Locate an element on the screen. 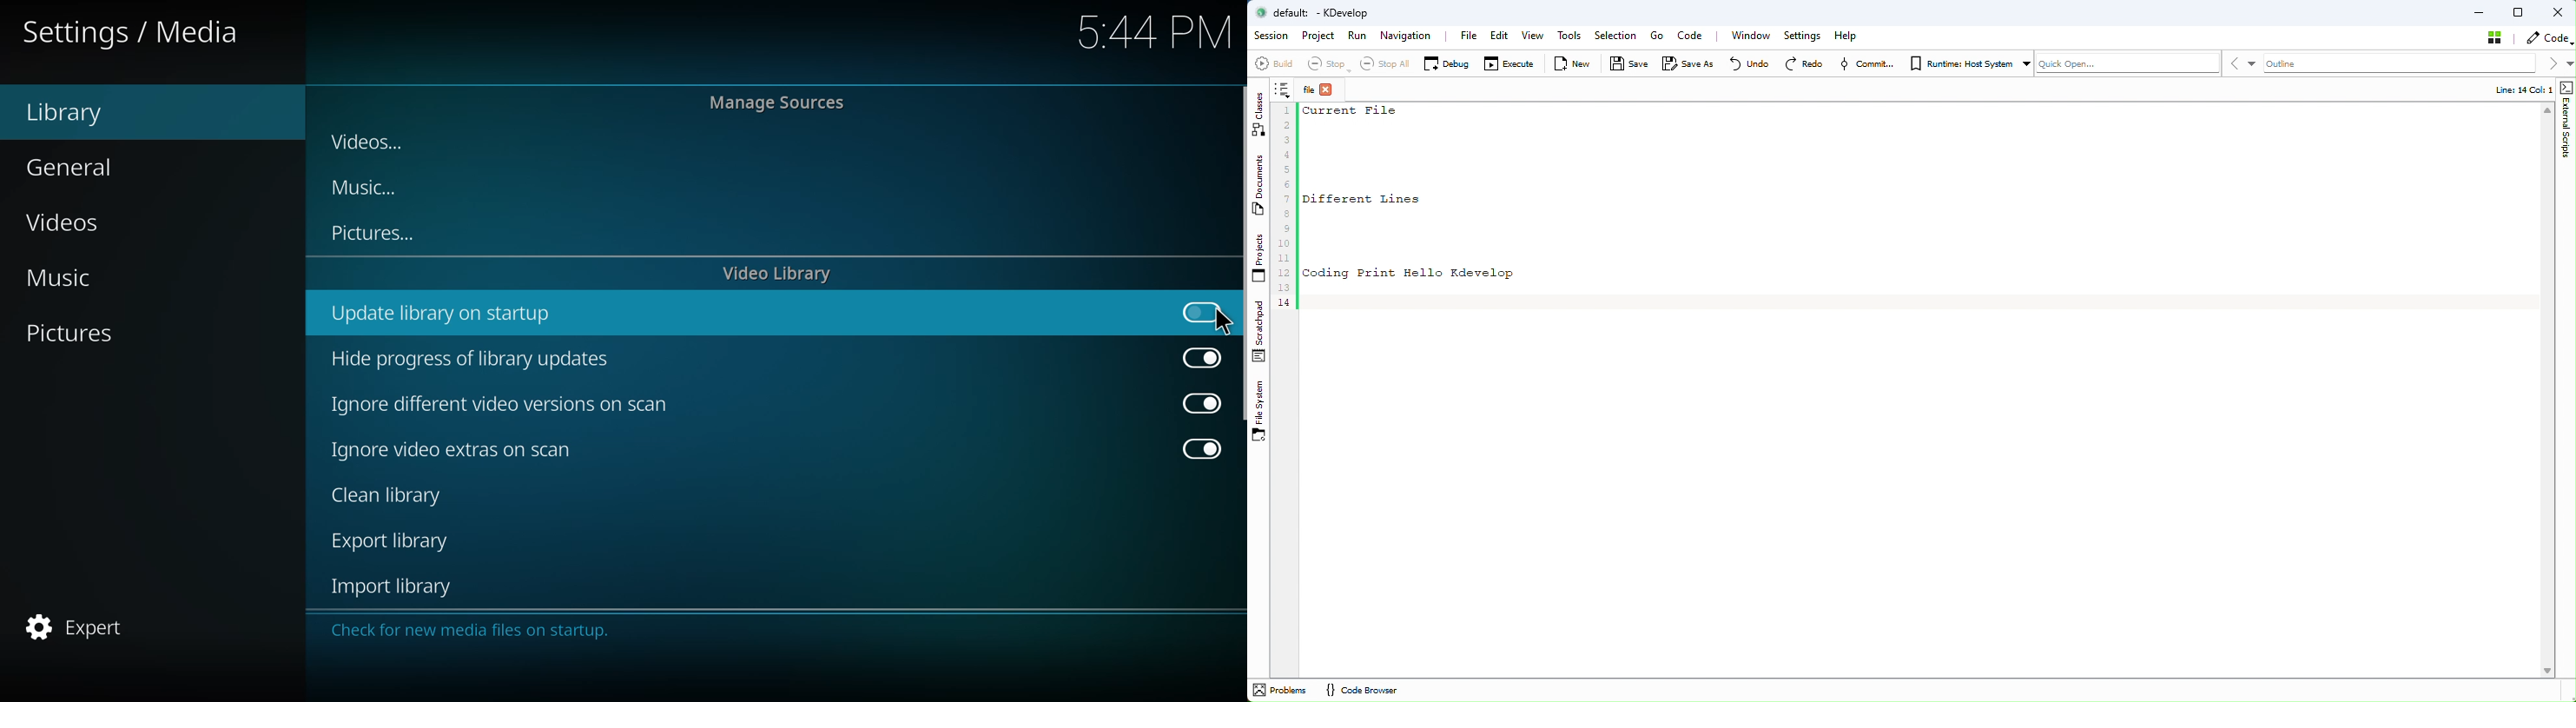  Check for new media files on startup. is located at coordinates (481, 635).